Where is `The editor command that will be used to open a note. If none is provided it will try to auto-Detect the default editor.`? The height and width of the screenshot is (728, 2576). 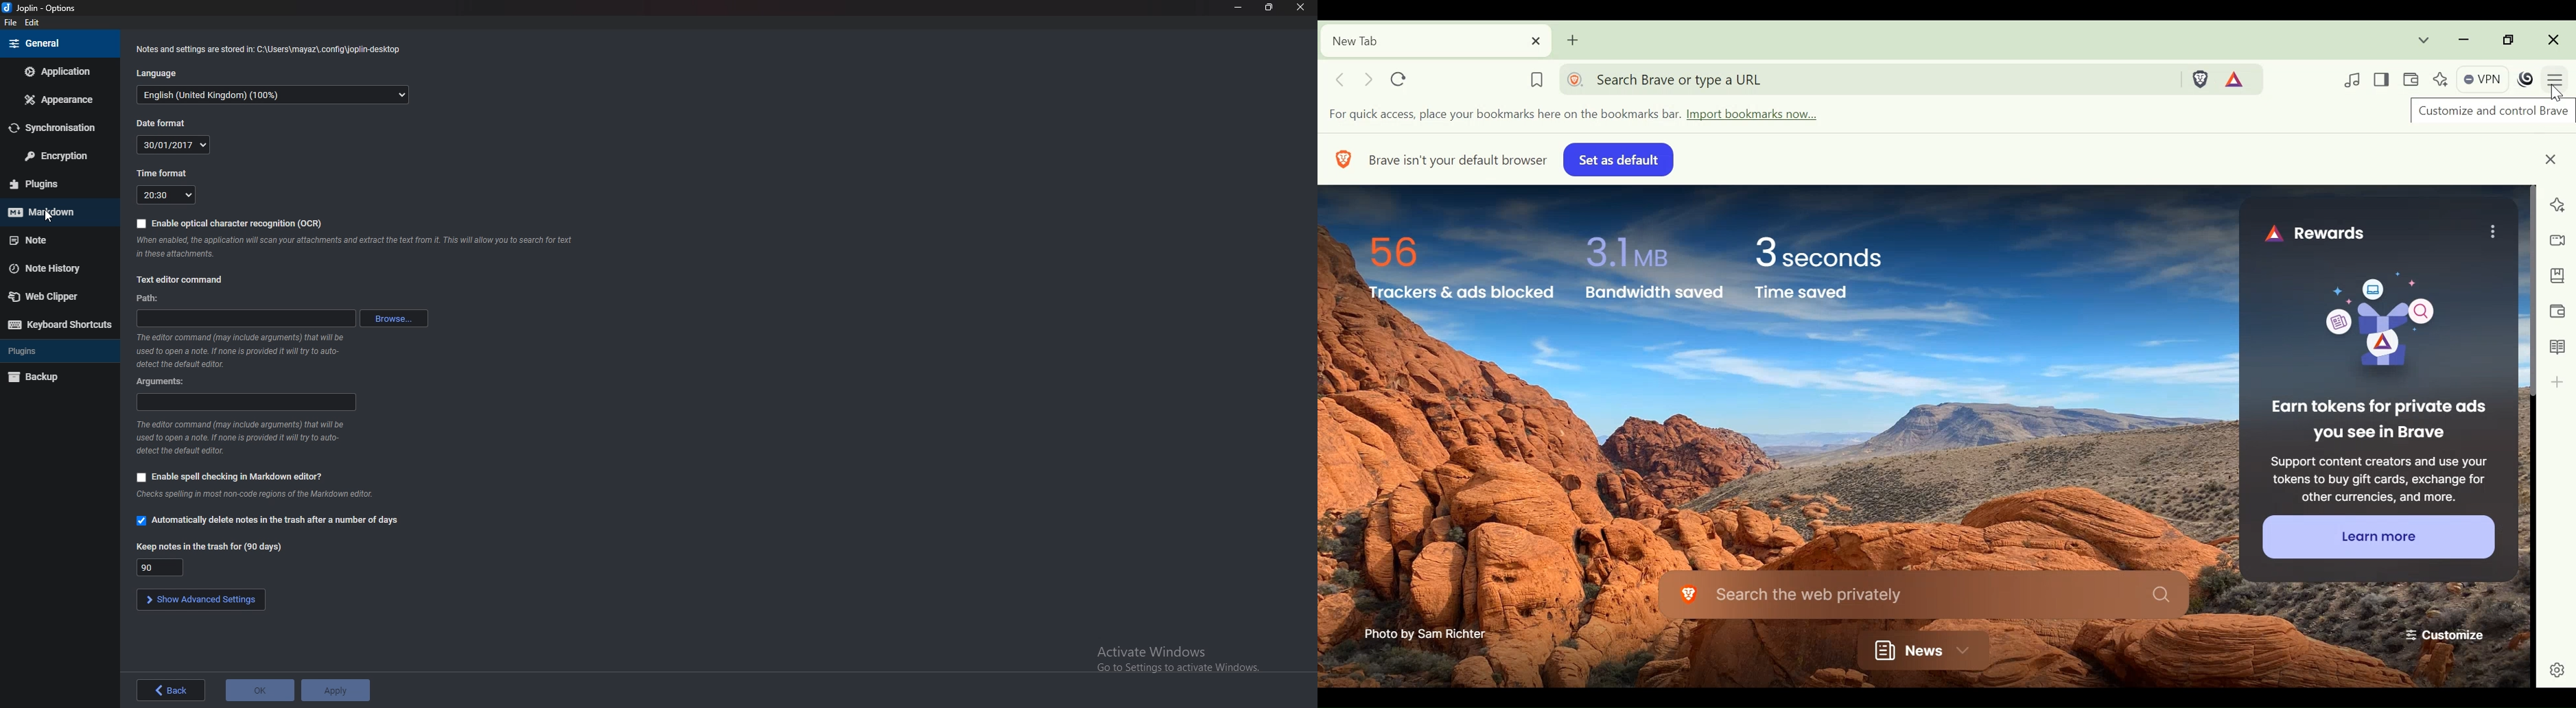 The editor command that will be used to open a note. If none is provided it will try to auto-Detect the default editor. is located at coordinates (248, 351).